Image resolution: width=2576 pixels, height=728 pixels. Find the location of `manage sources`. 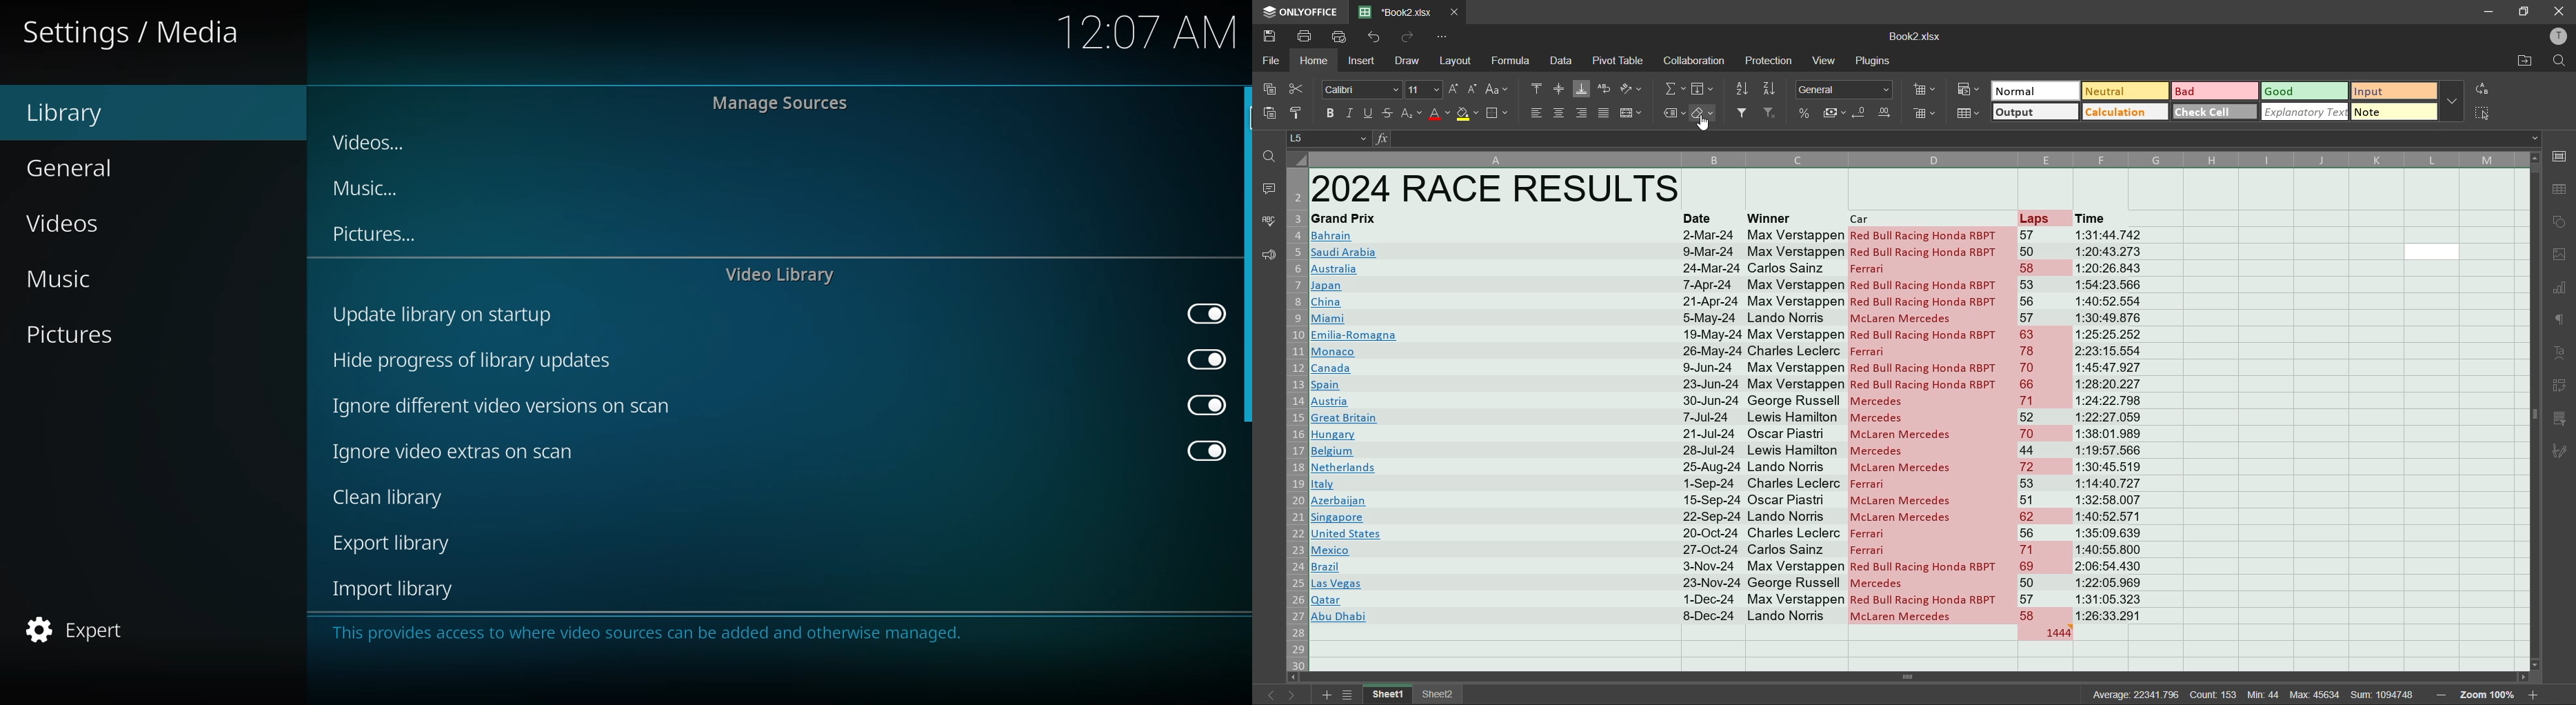

manage sources is located at coordinates (777, 102).